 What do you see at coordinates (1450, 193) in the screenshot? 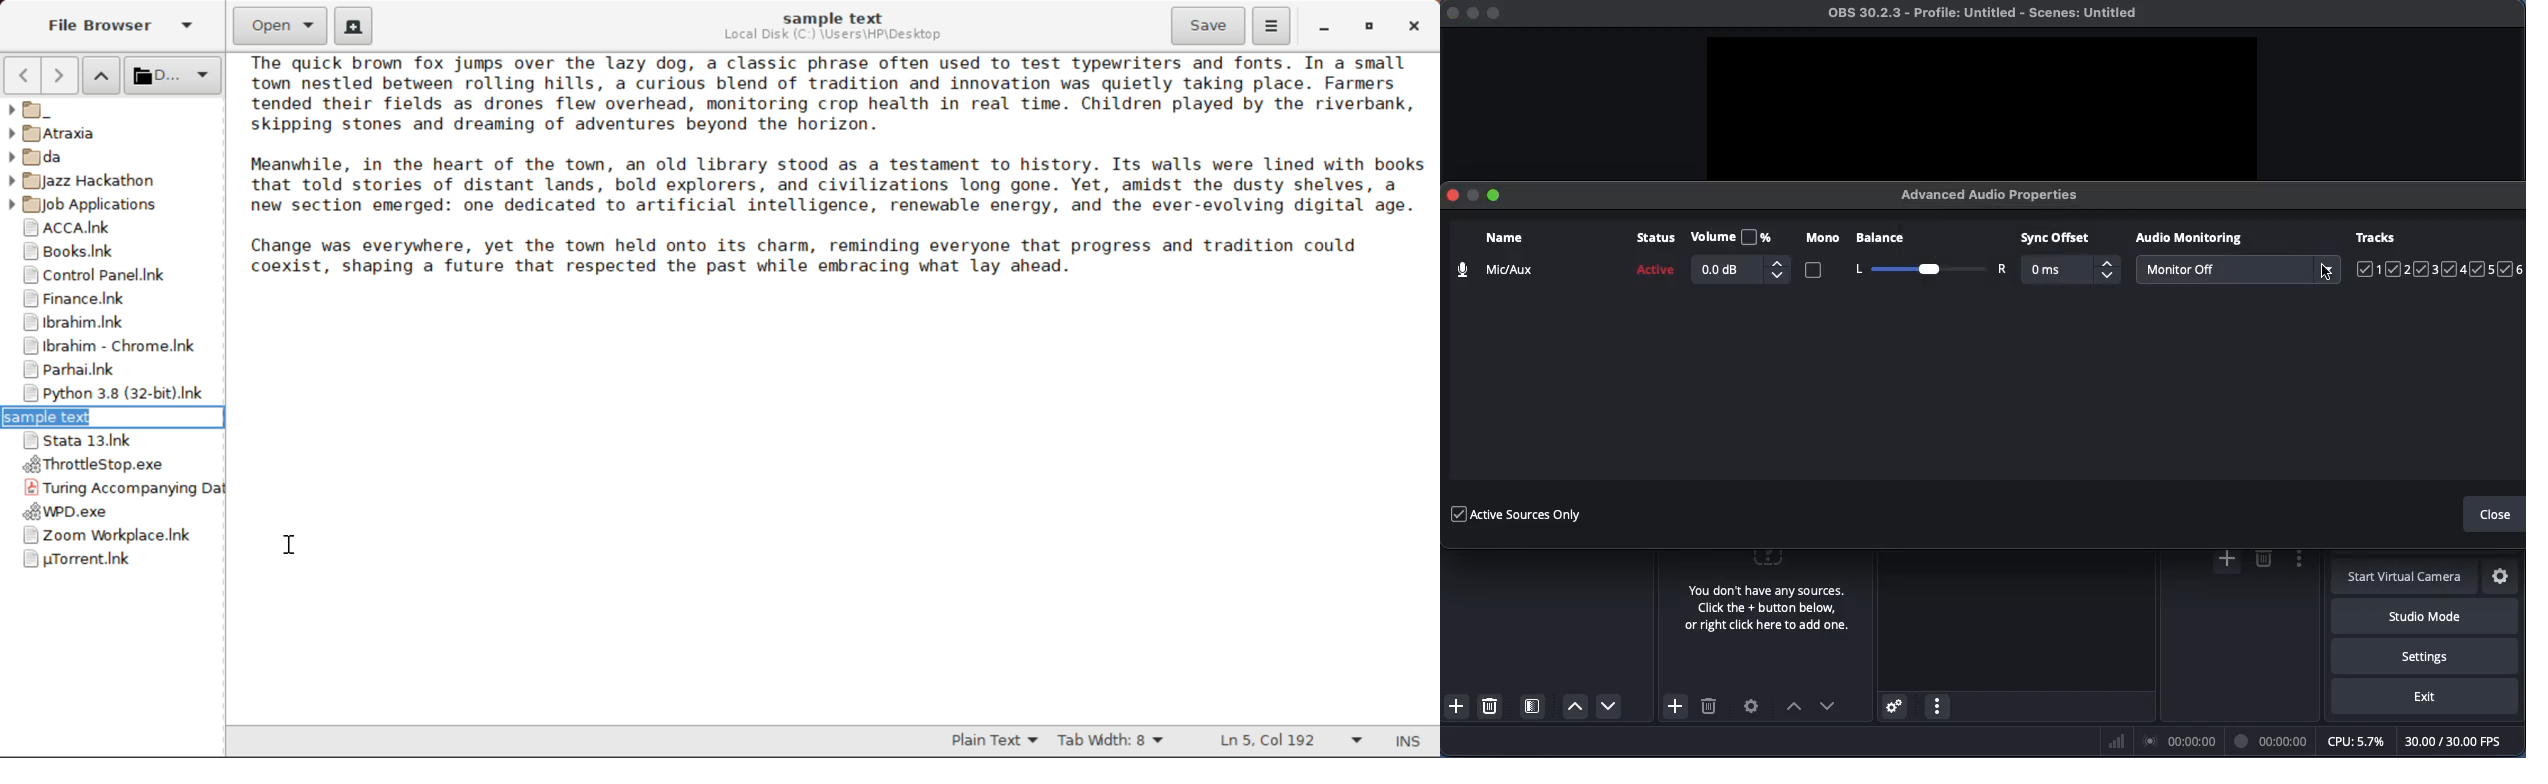
I see `Close` at bounding box center [1450, 193].